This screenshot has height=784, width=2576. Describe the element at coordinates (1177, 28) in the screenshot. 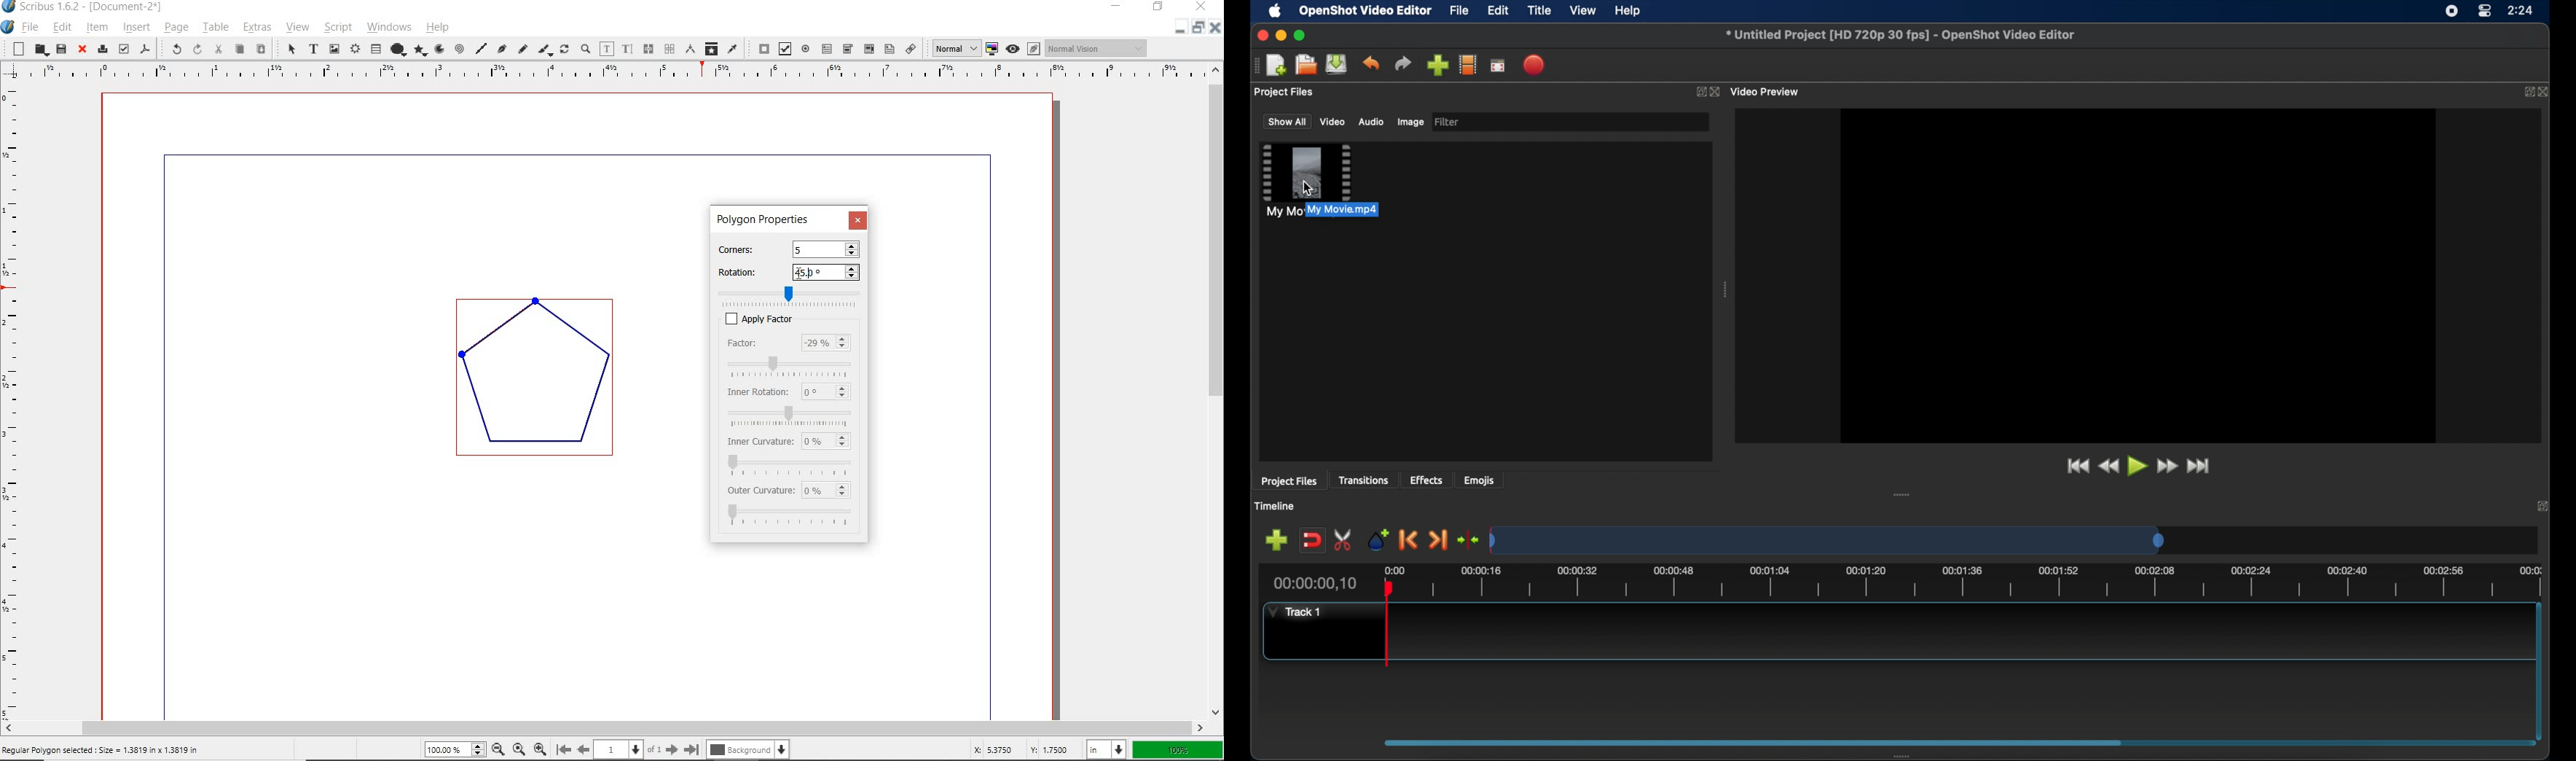

I see `minimise` at that location.